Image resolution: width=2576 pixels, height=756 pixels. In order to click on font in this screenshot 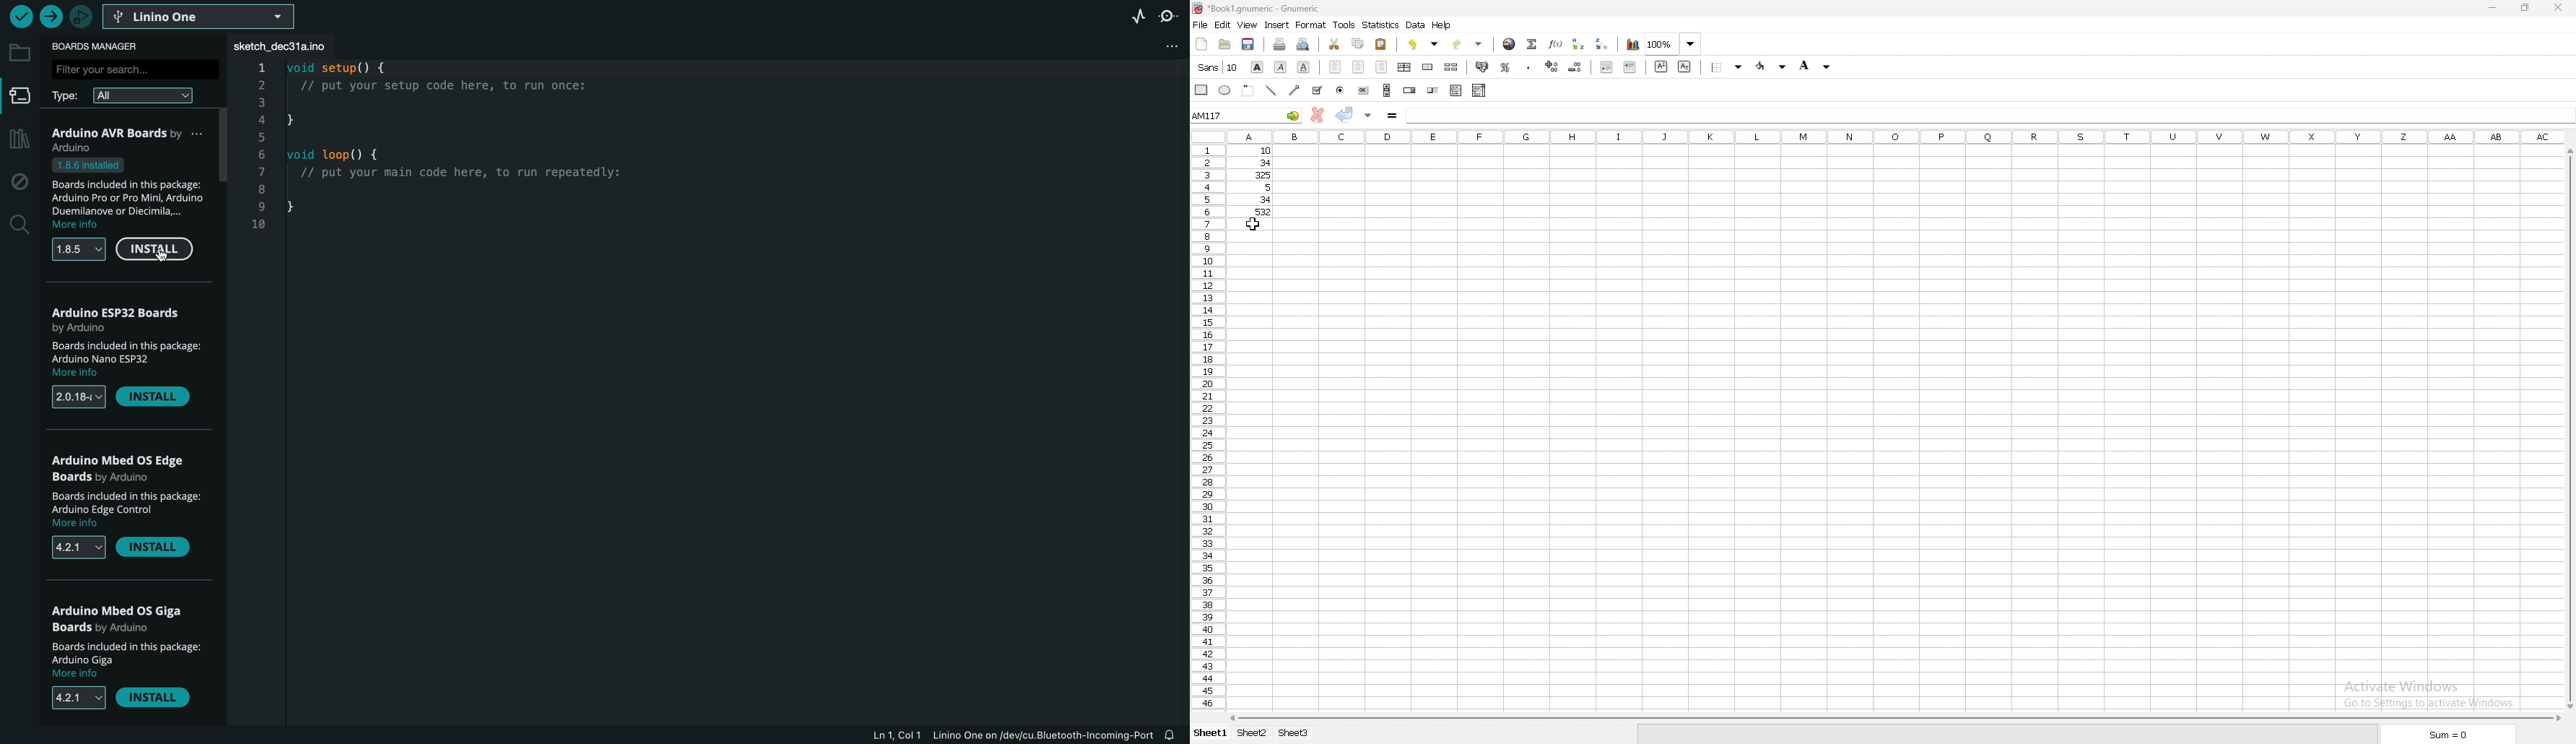, I will do `click(1219, 66)`.